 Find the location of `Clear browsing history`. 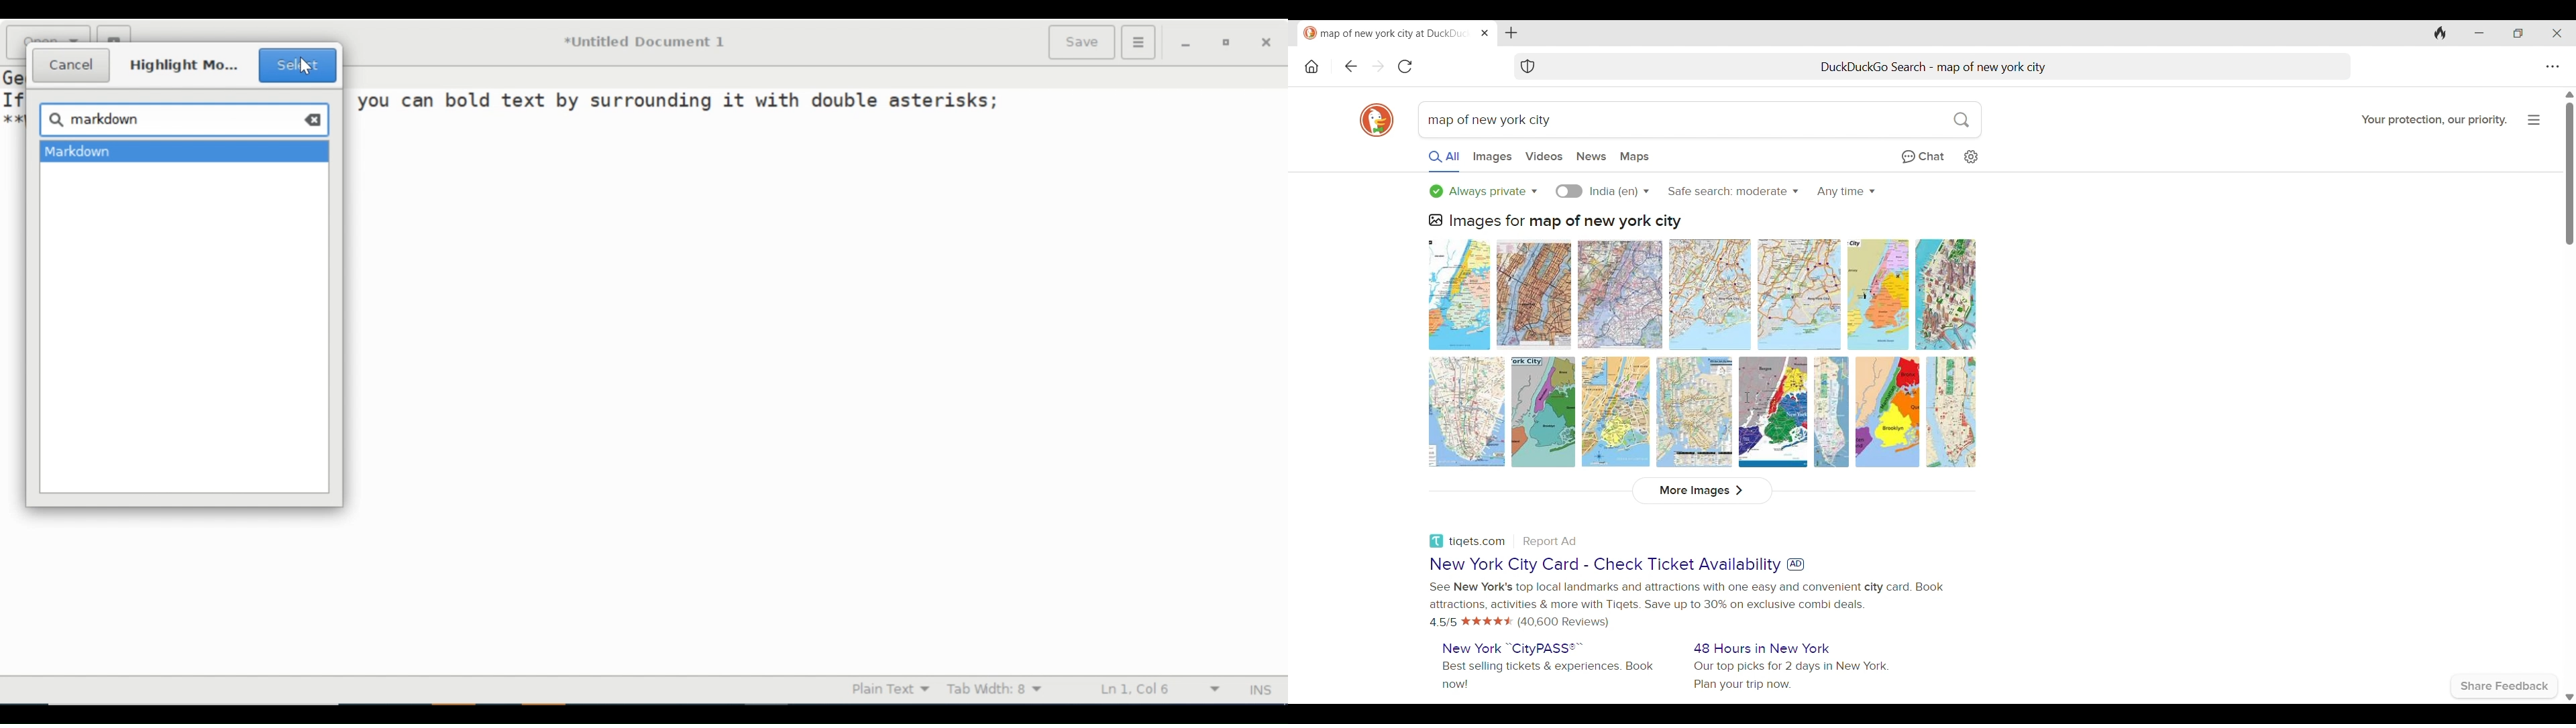

Clear browsing history is located at coordinates (2440, 33).